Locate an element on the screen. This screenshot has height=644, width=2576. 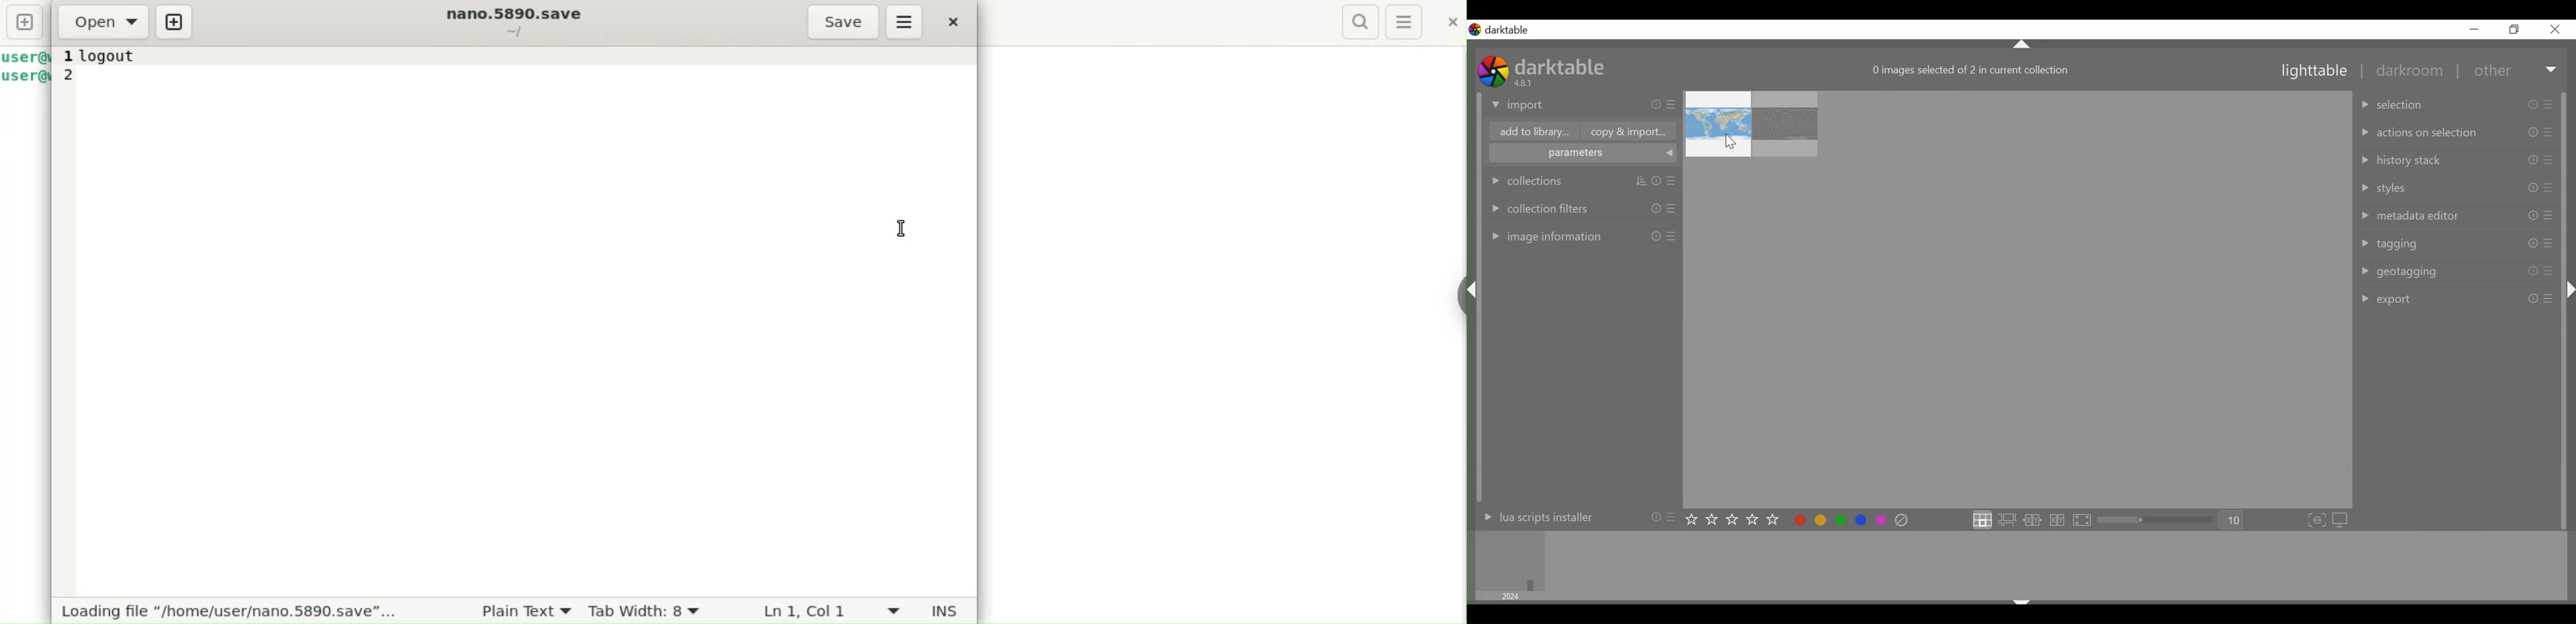
Plain Text is located at coordinates (511, 611).